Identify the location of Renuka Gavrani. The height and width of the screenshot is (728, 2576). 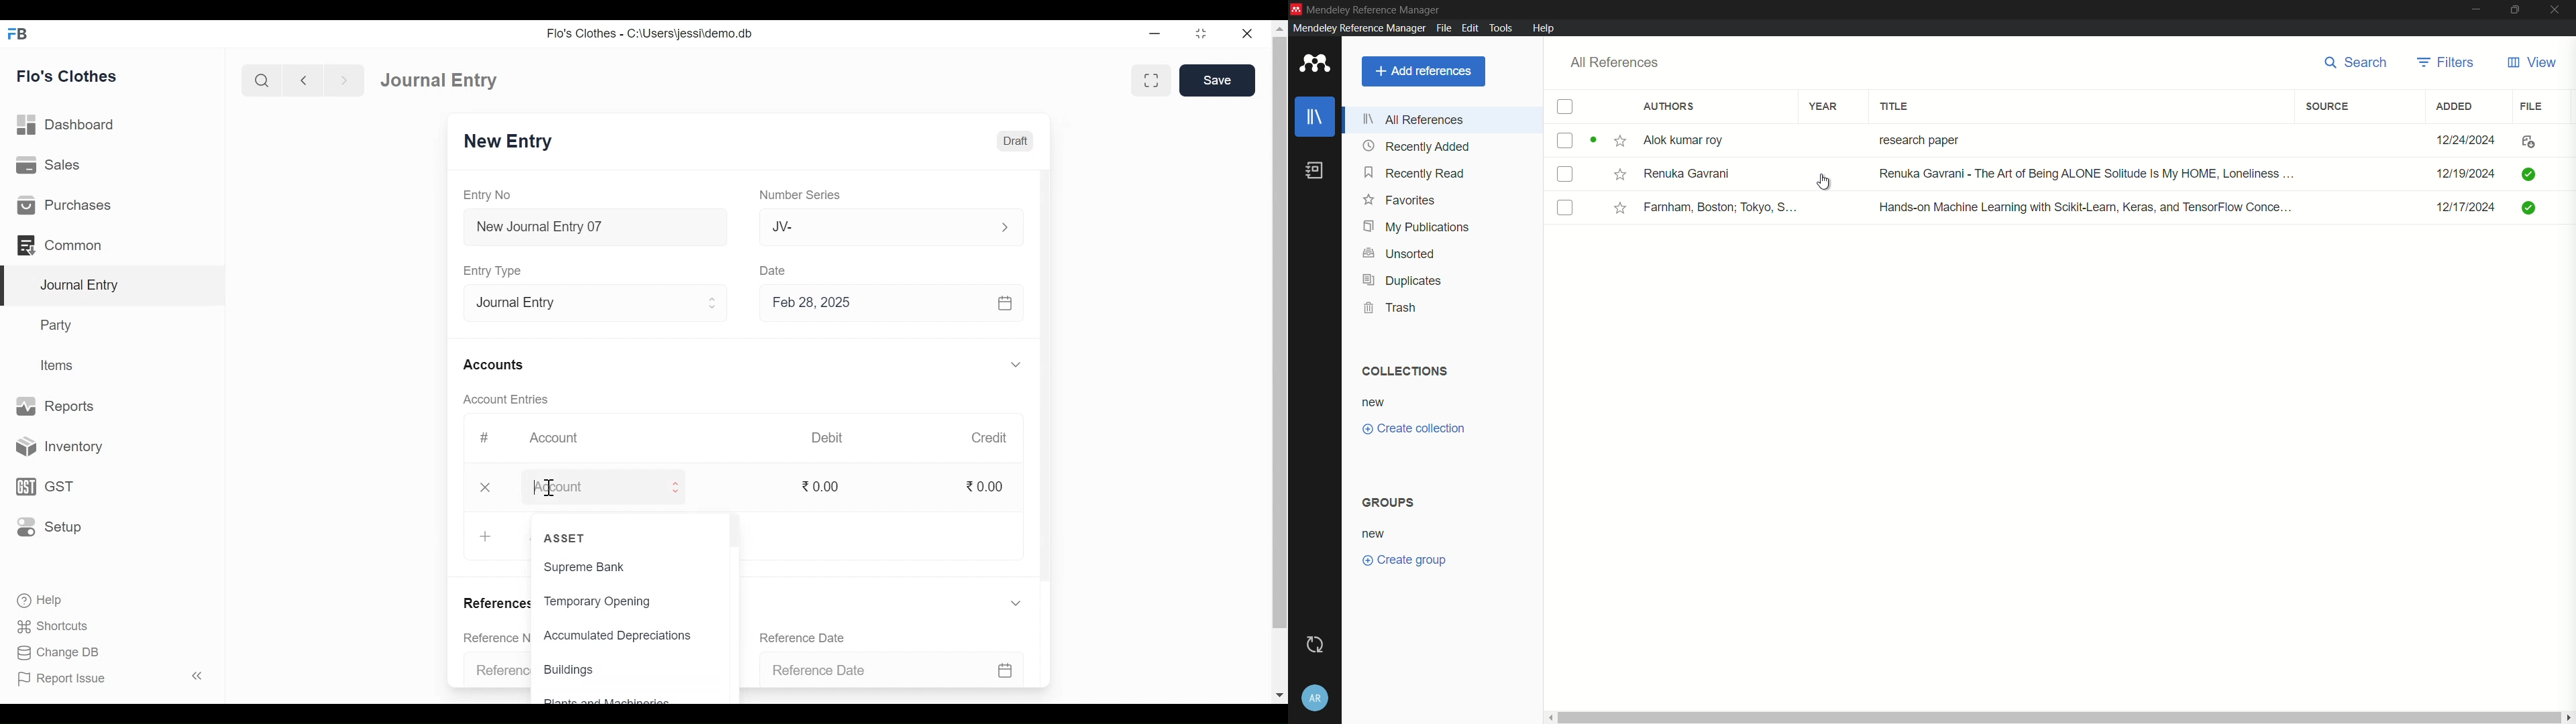
(1691, 173).